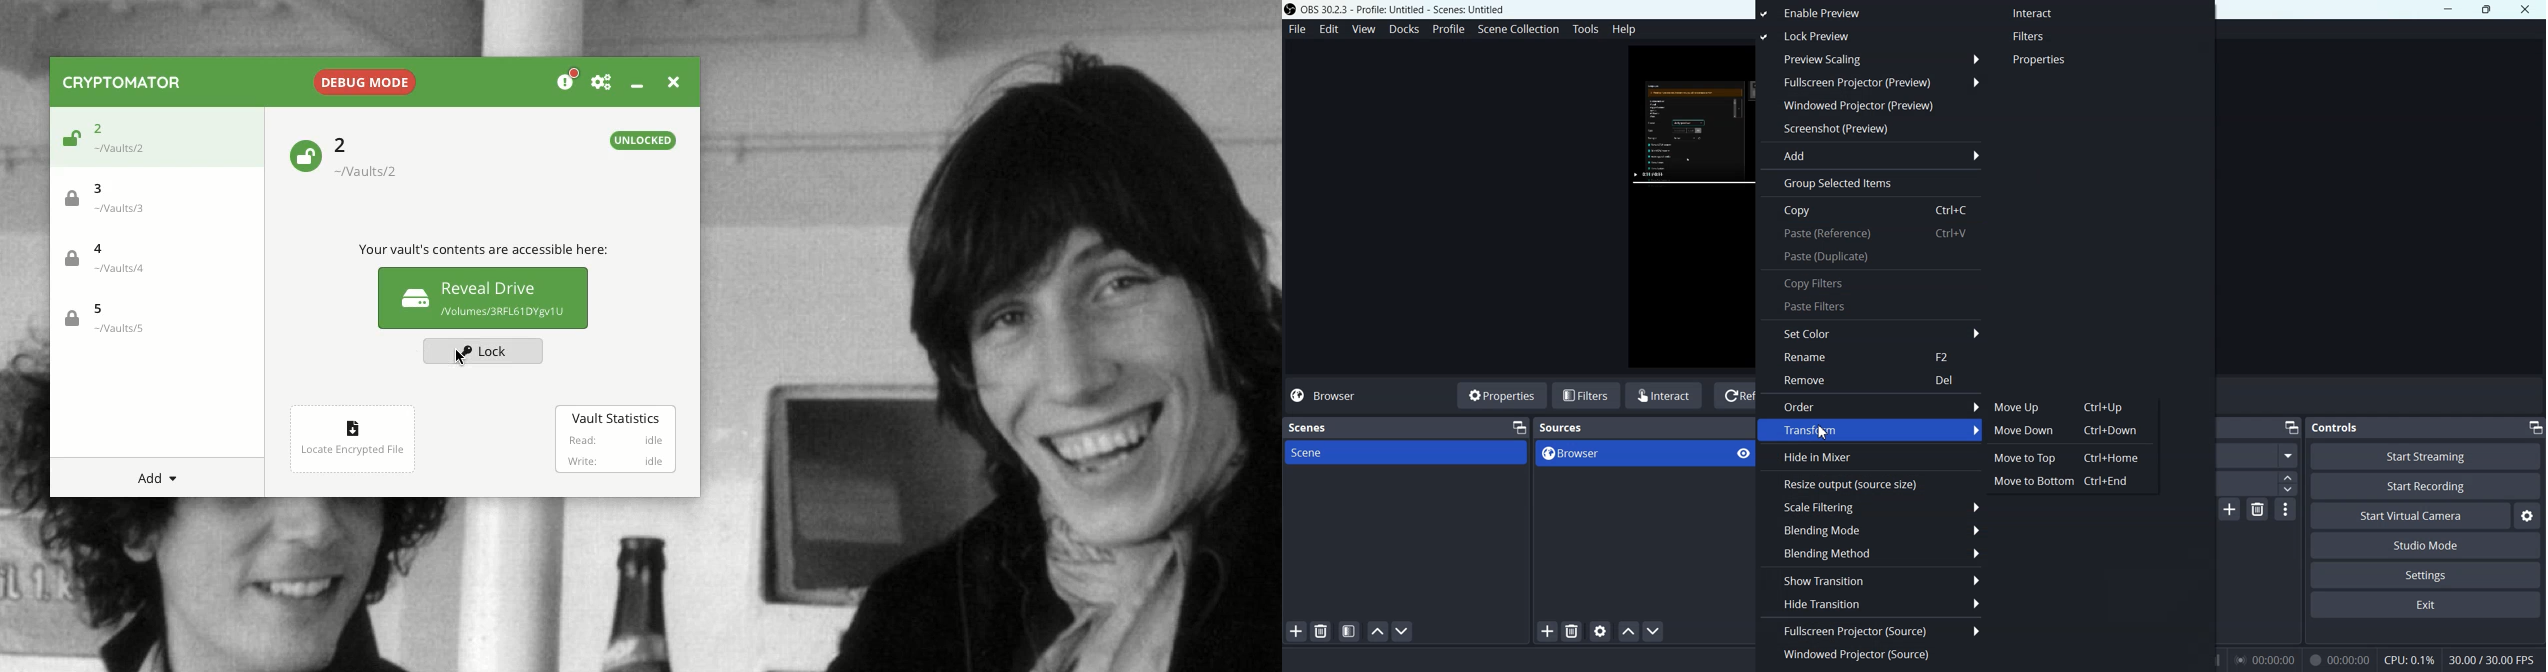  What do you see at coordinates (1836, 37) in the screenshot?
I see `Lock Preview` at bounding box center [1836, 37].